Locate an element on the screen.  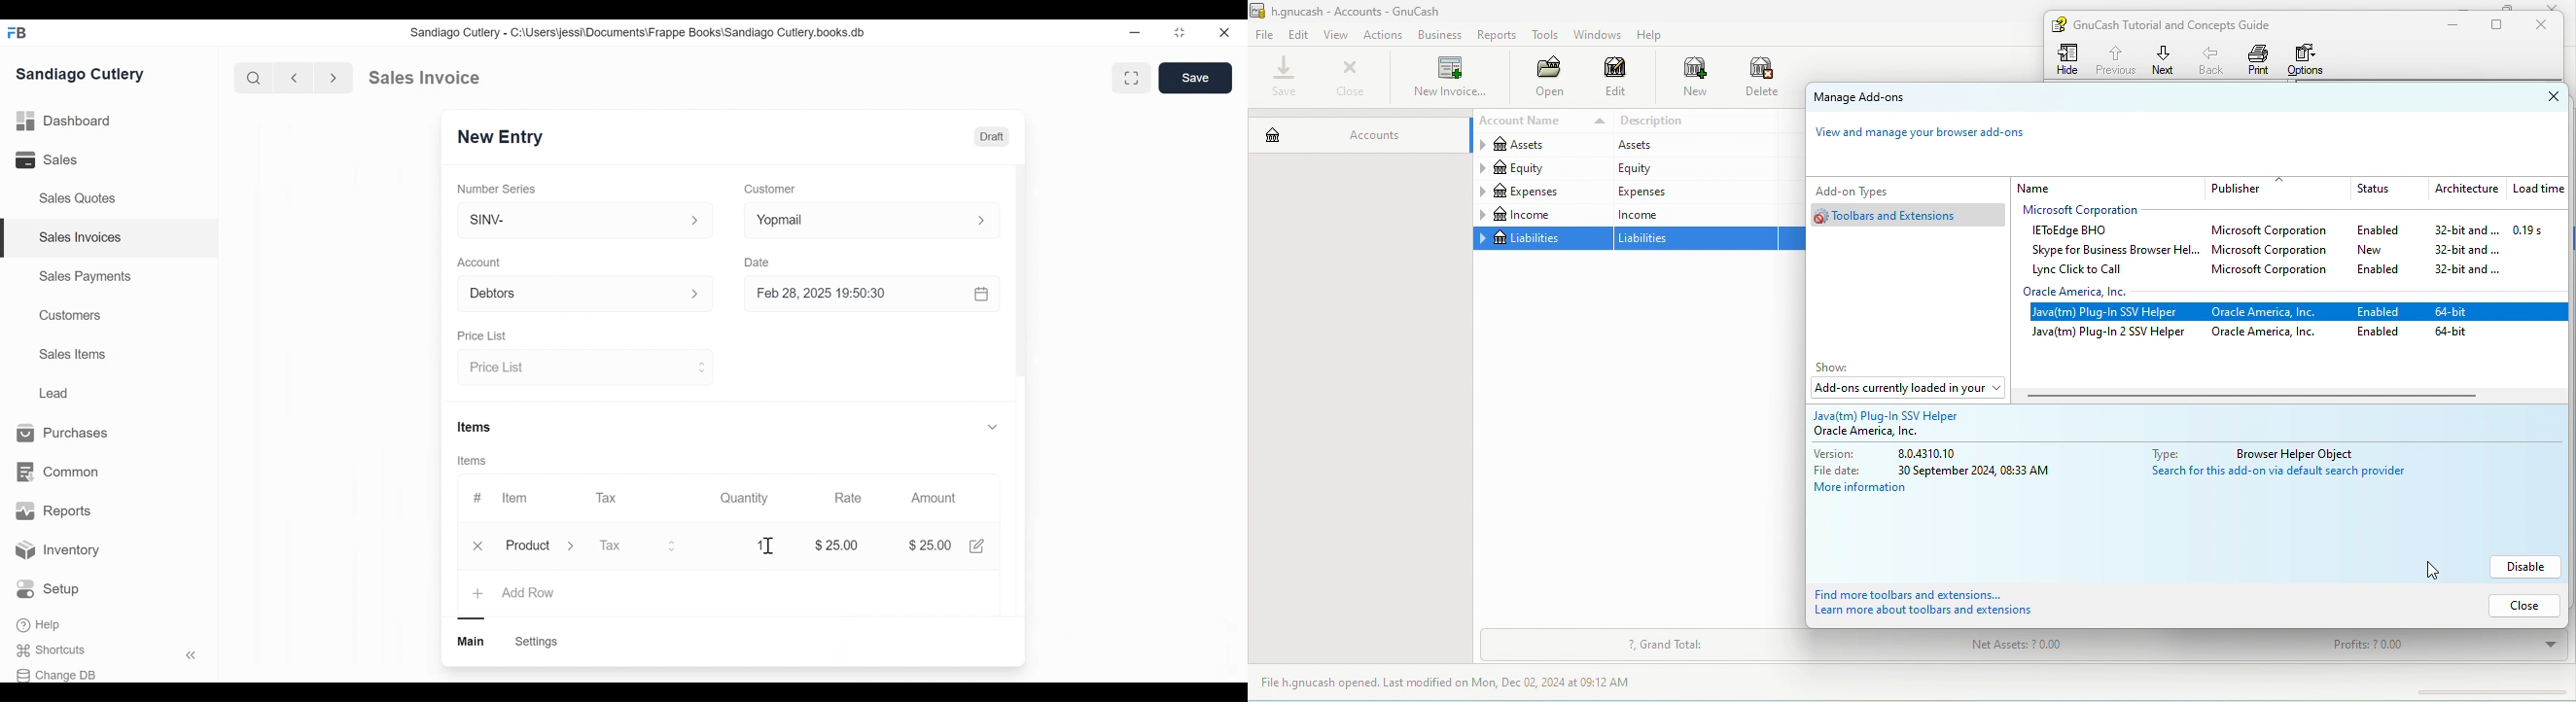
select an add on to modify status or view details is located at coordinates (1961, 424).